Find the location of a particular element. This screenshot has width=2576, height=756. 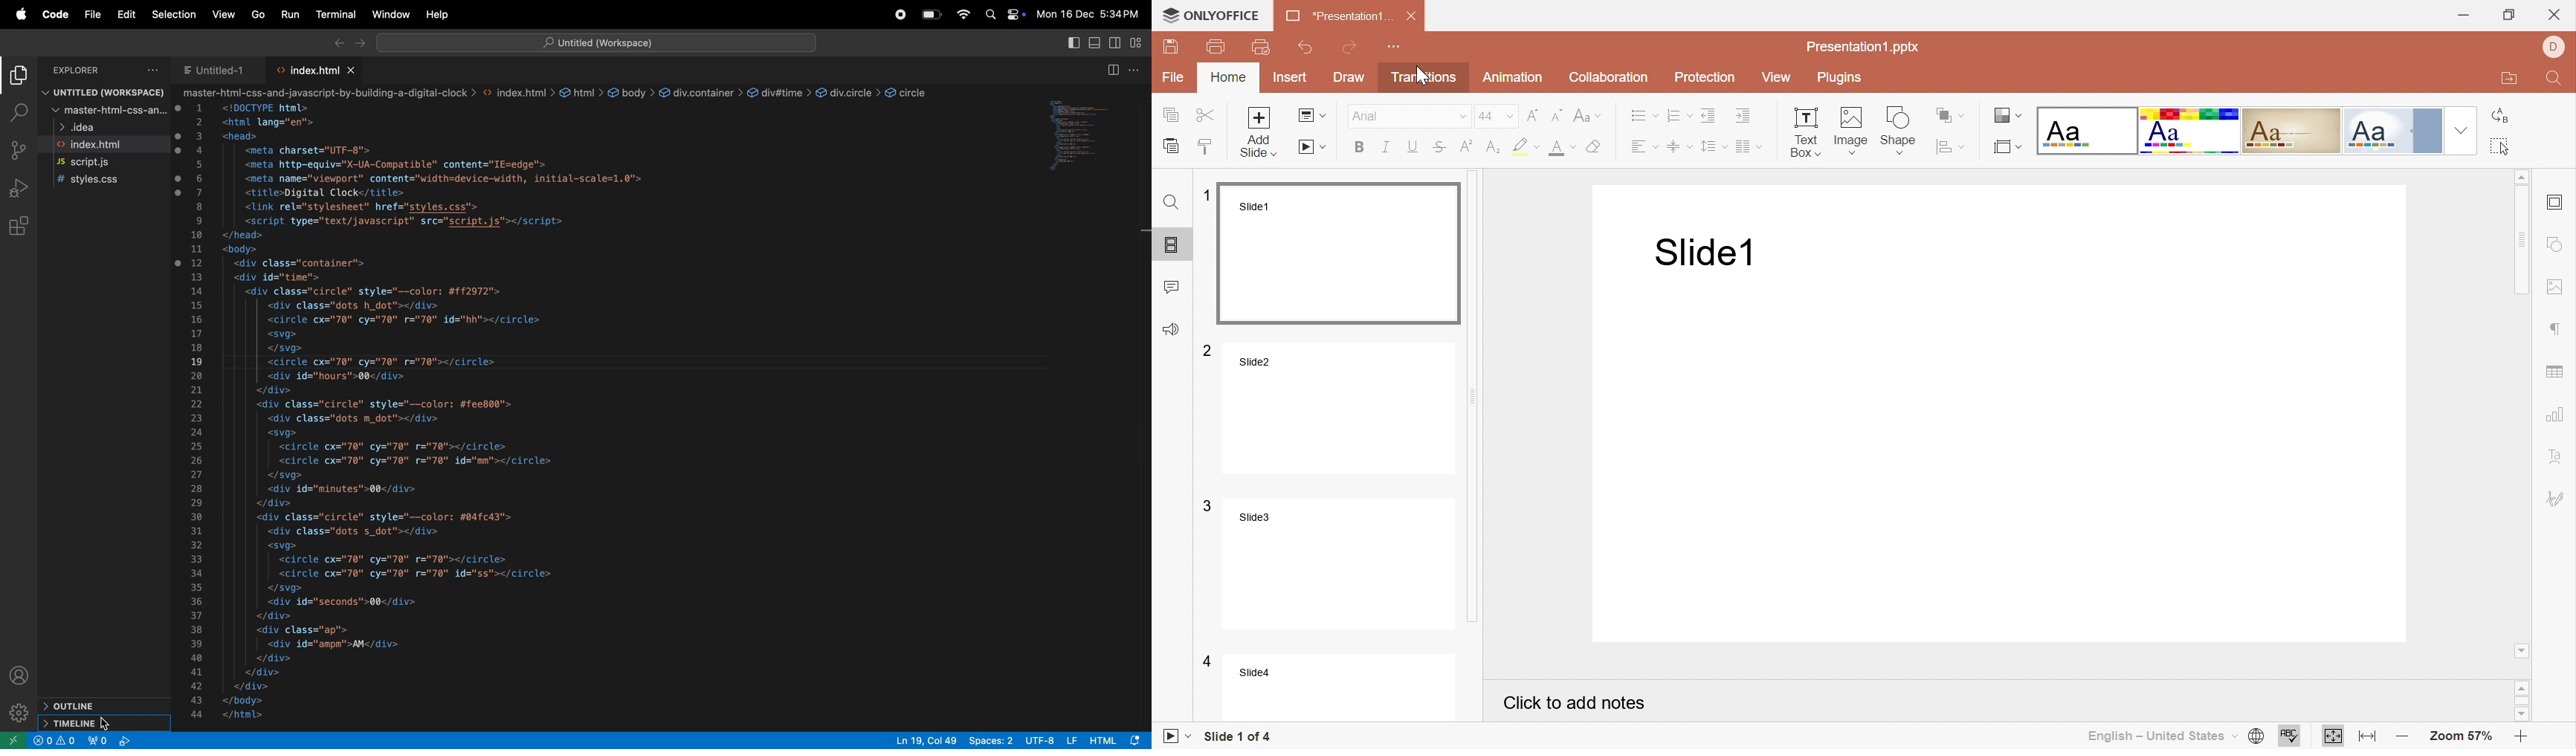

html is located at coordinates (1104, 740).